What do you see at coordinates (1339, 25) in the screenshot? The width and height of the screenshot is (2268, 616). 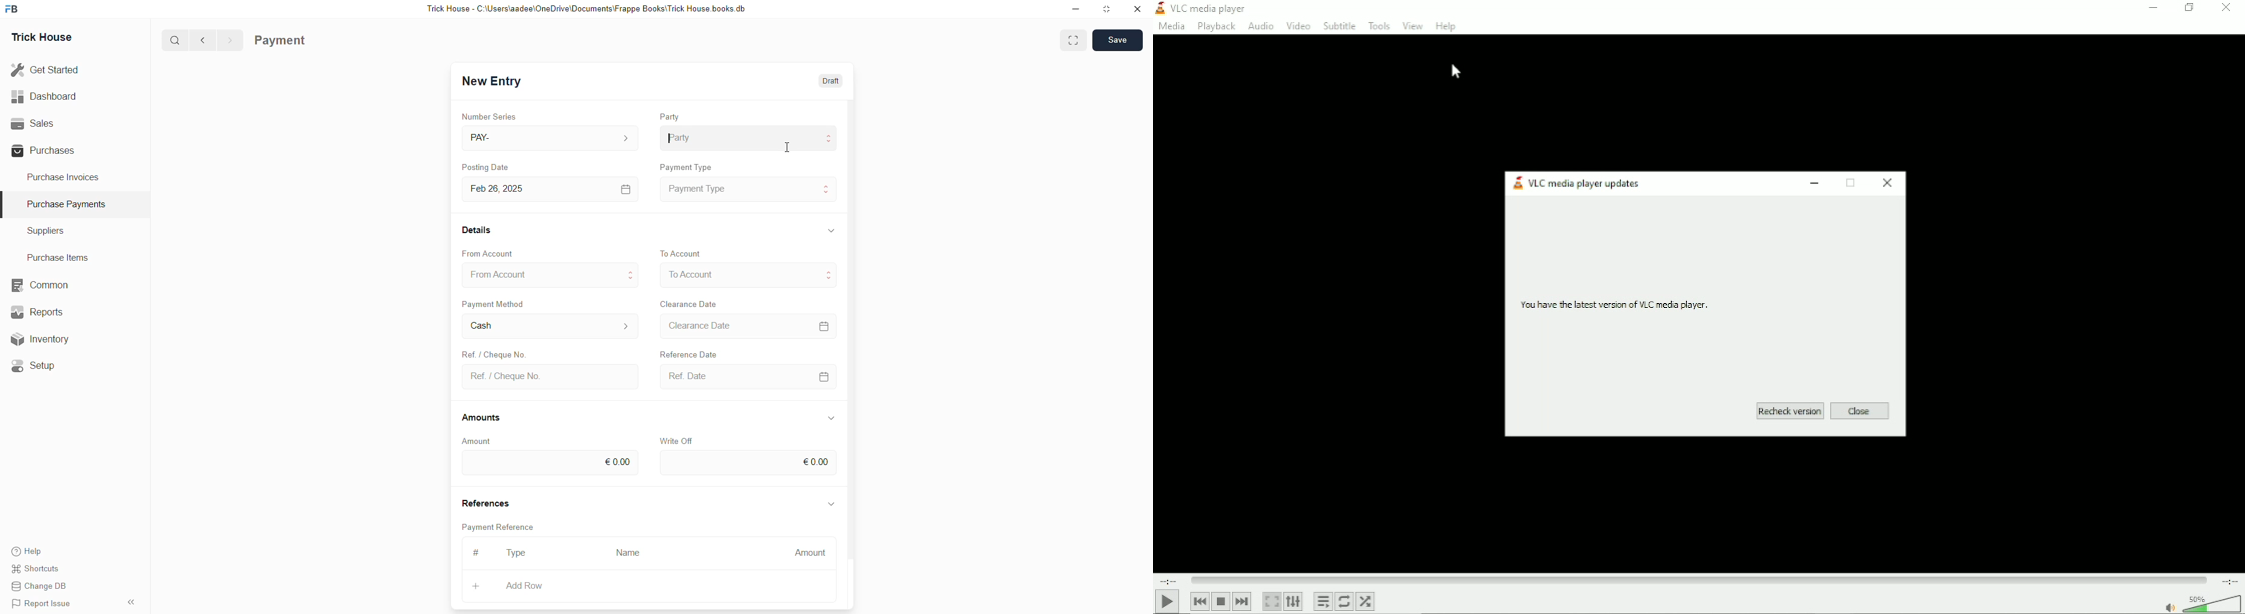 I see `Subtitle` at bounding box center [1339, 25].